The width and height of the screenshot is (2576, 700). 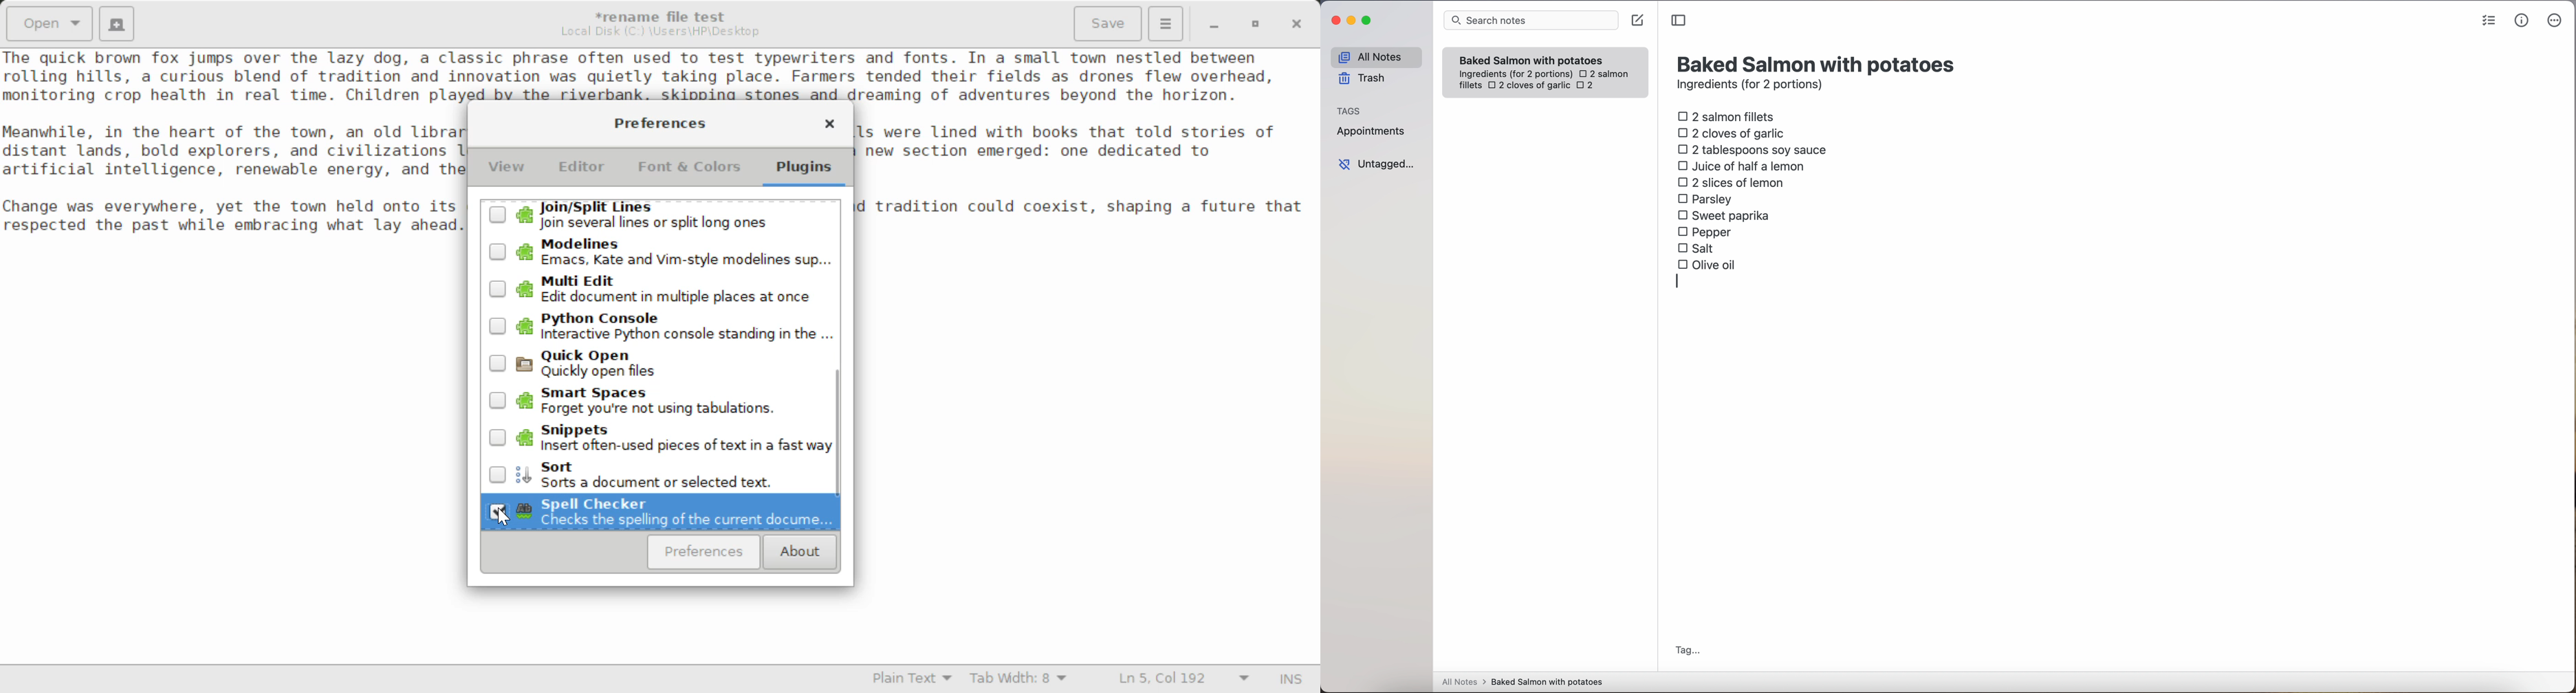 I want to click on title: Baked Salmon with potatoes, so click(x=1818, y=63).